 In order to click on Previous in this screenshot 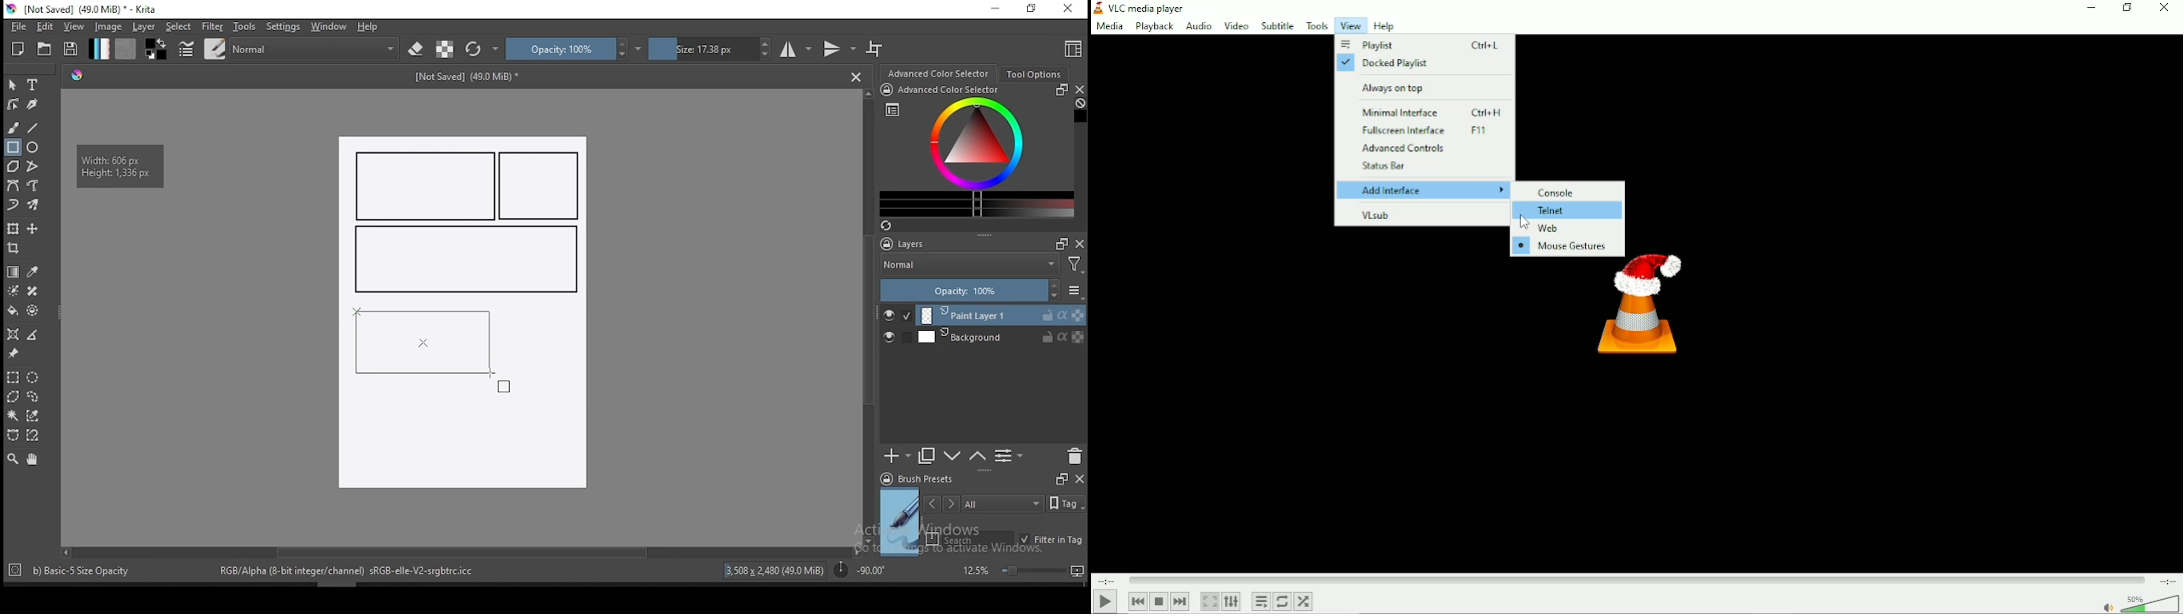, I will do `click(1138, 601)`.